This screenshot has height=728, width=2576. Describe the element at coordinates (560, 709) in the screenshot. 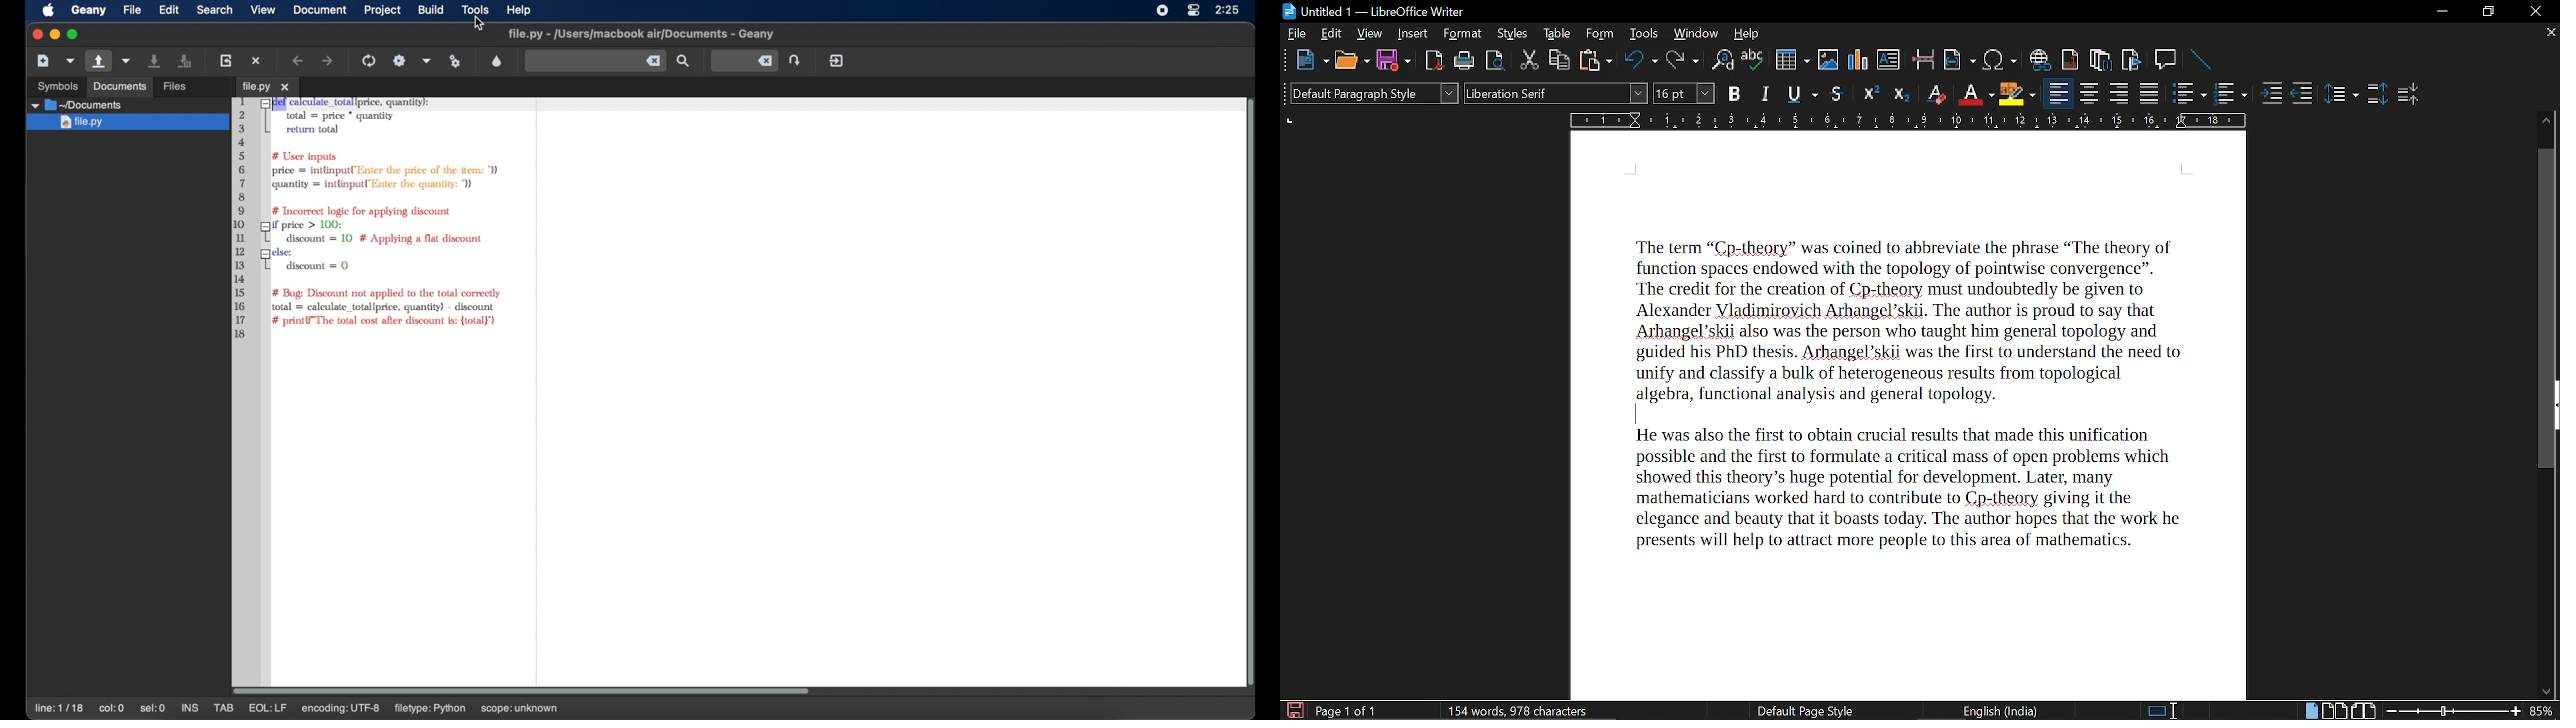

I see `scope: unknown` at that location.